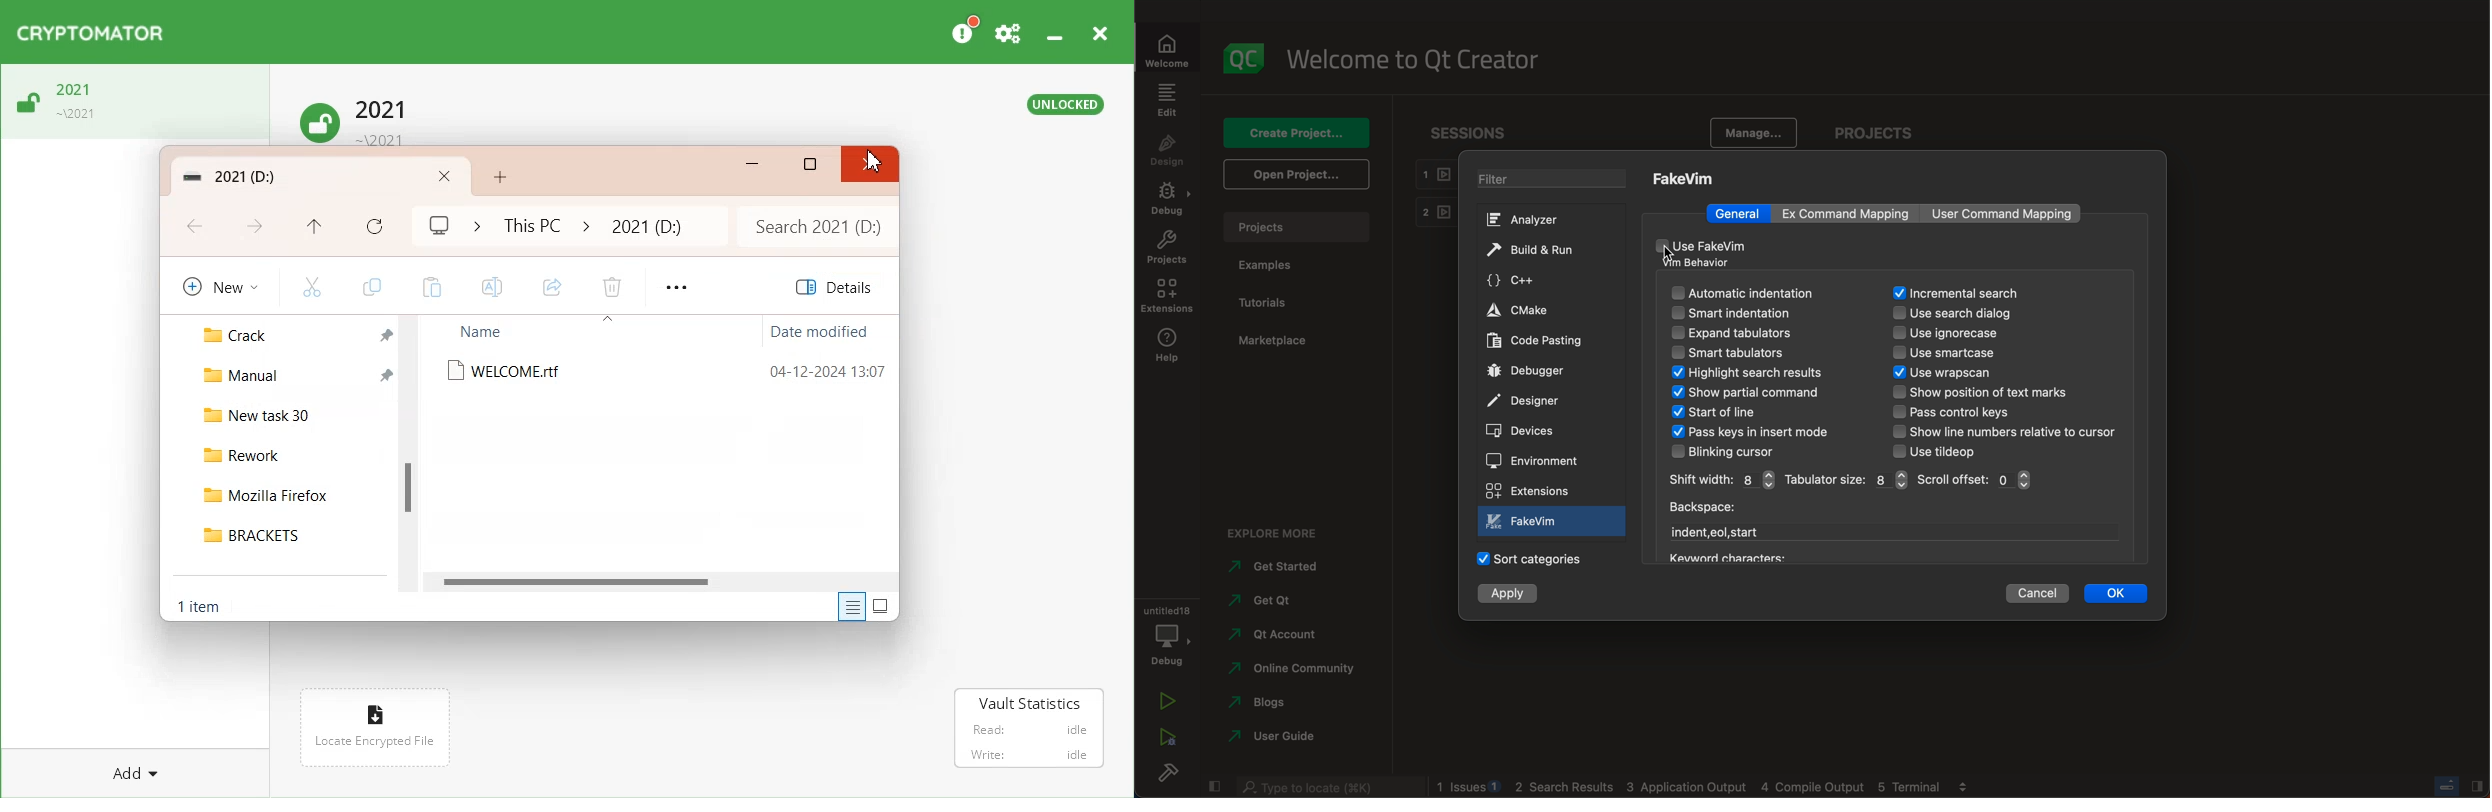 This screenshot has height=812, width=2492. I want to click on close slide bar, so click(1213, 787).